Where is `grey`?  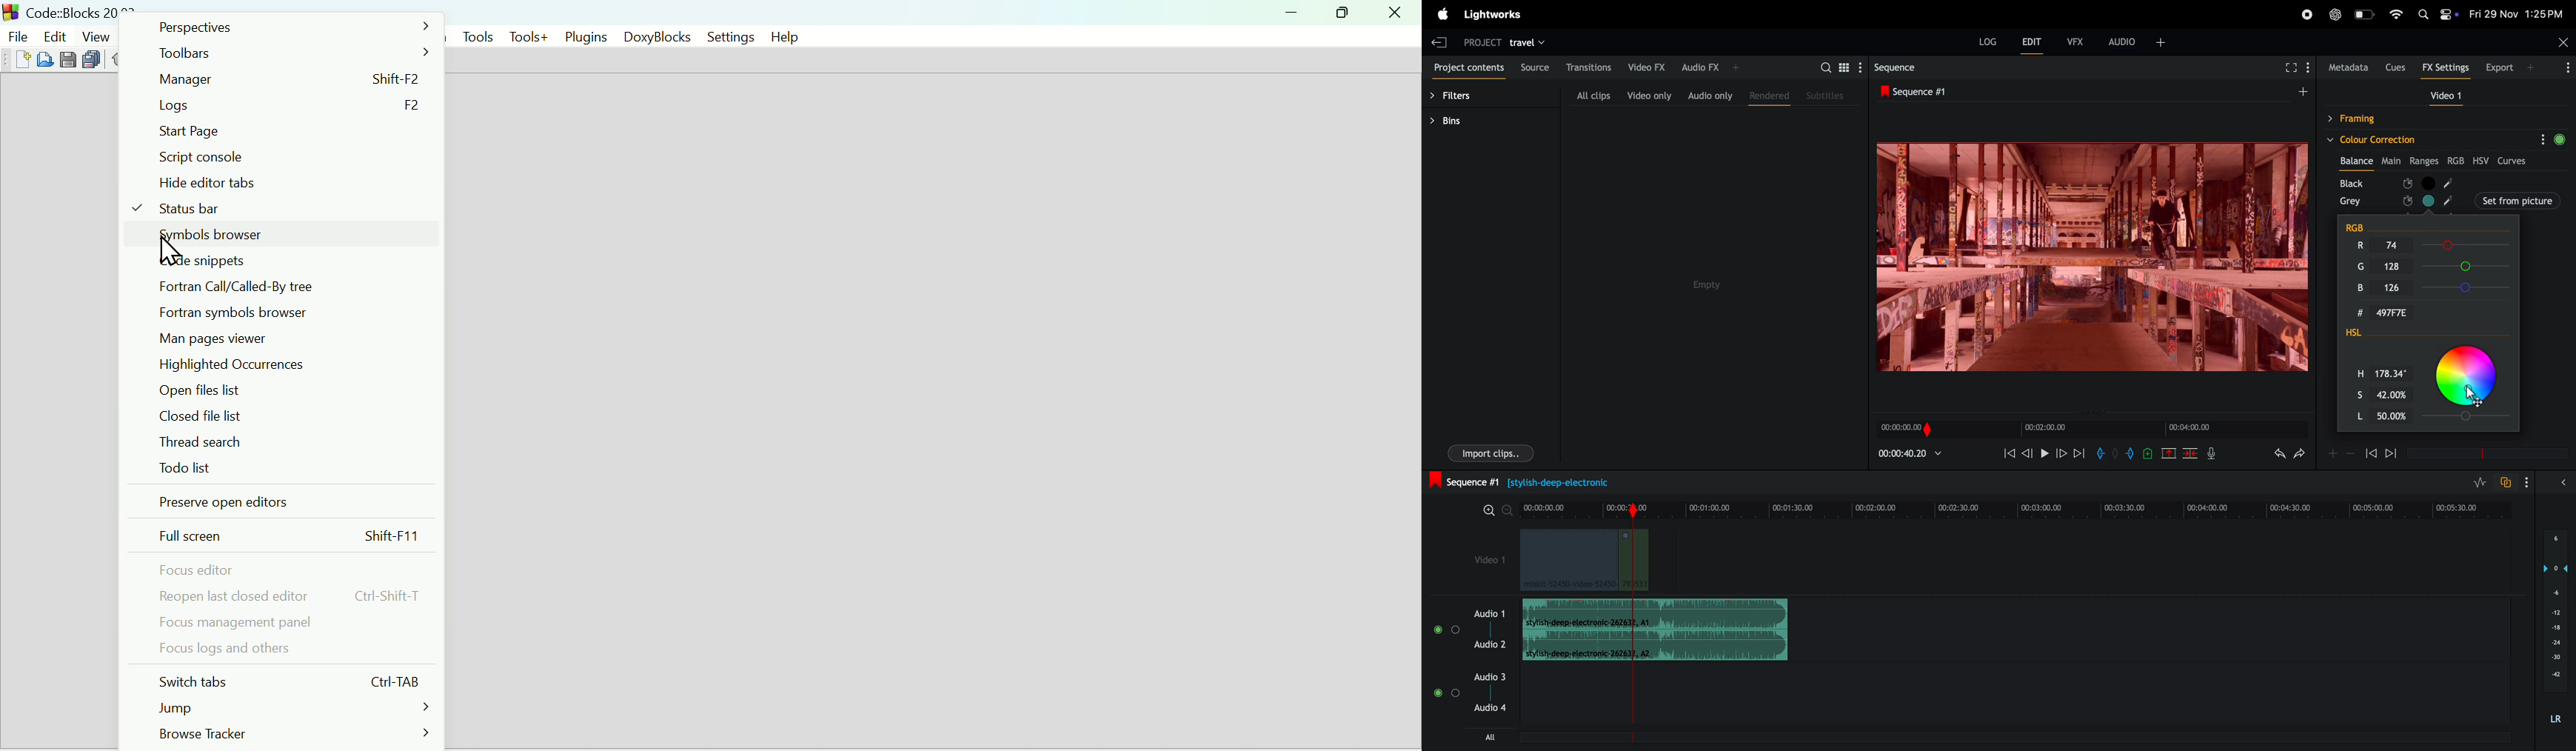 grey is located at coordinates (2350, 201).